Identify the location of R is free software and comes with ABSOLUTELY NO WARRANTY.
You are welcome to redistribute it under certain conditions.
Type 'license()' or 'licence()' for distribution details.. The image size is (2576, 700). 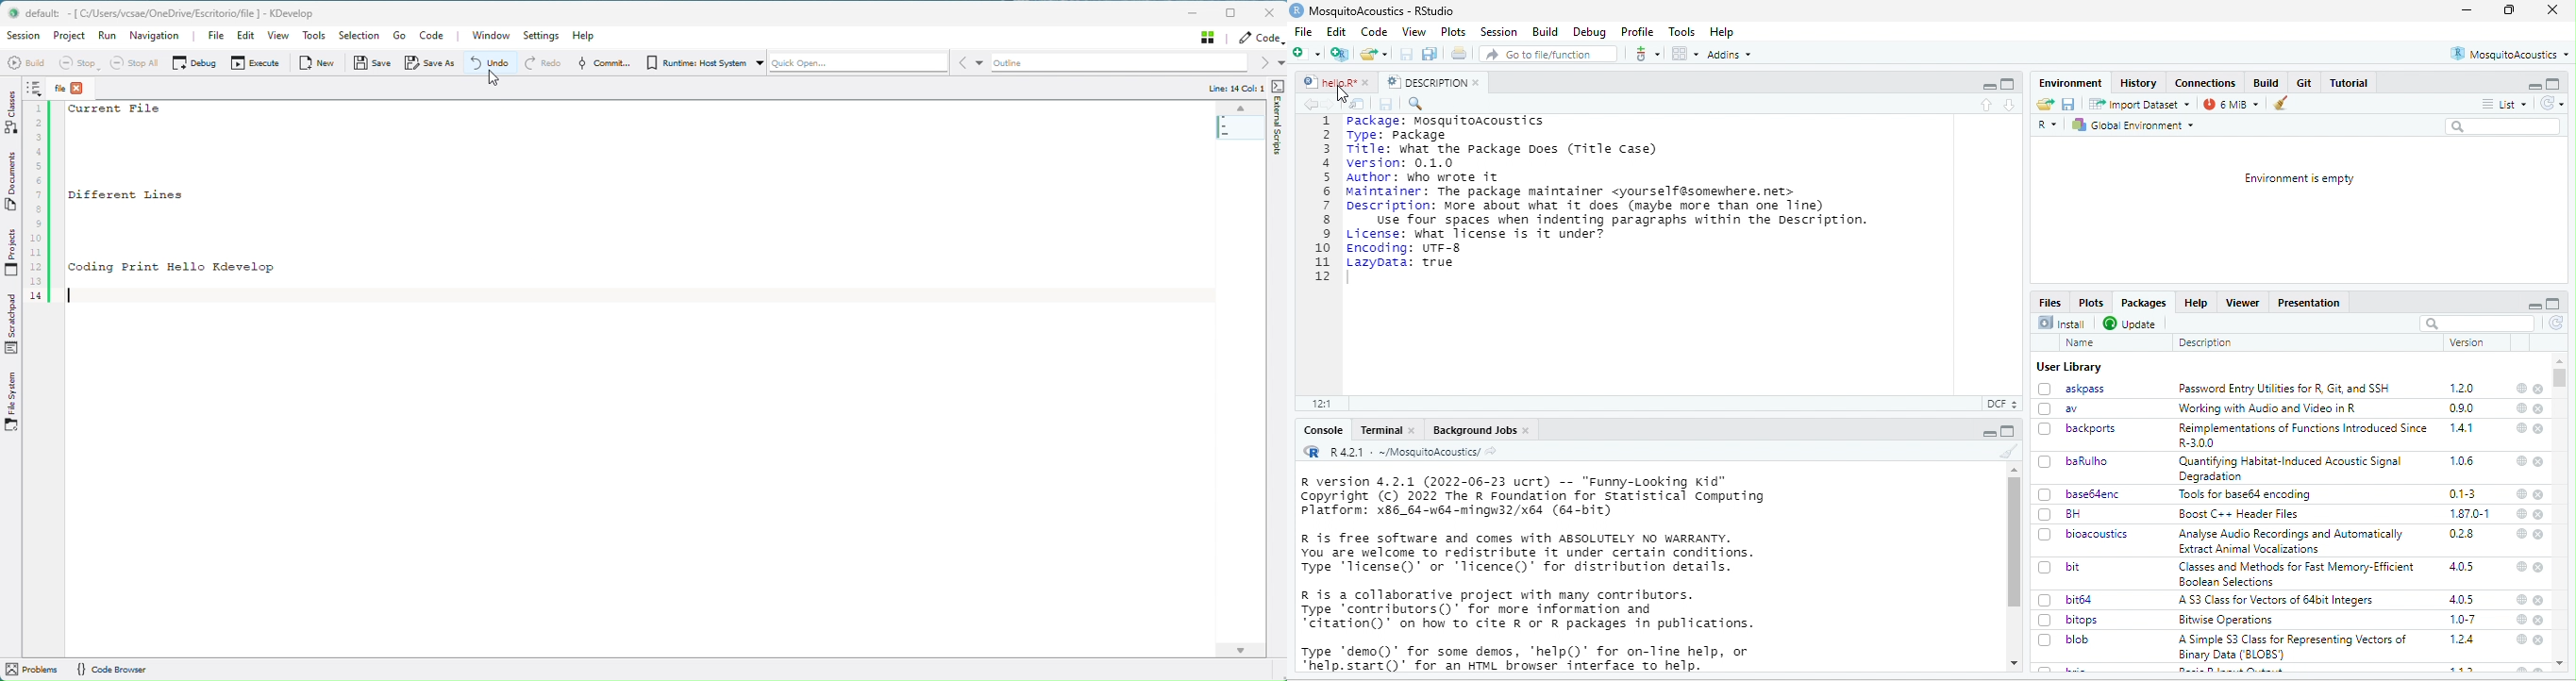
(1532, 553).